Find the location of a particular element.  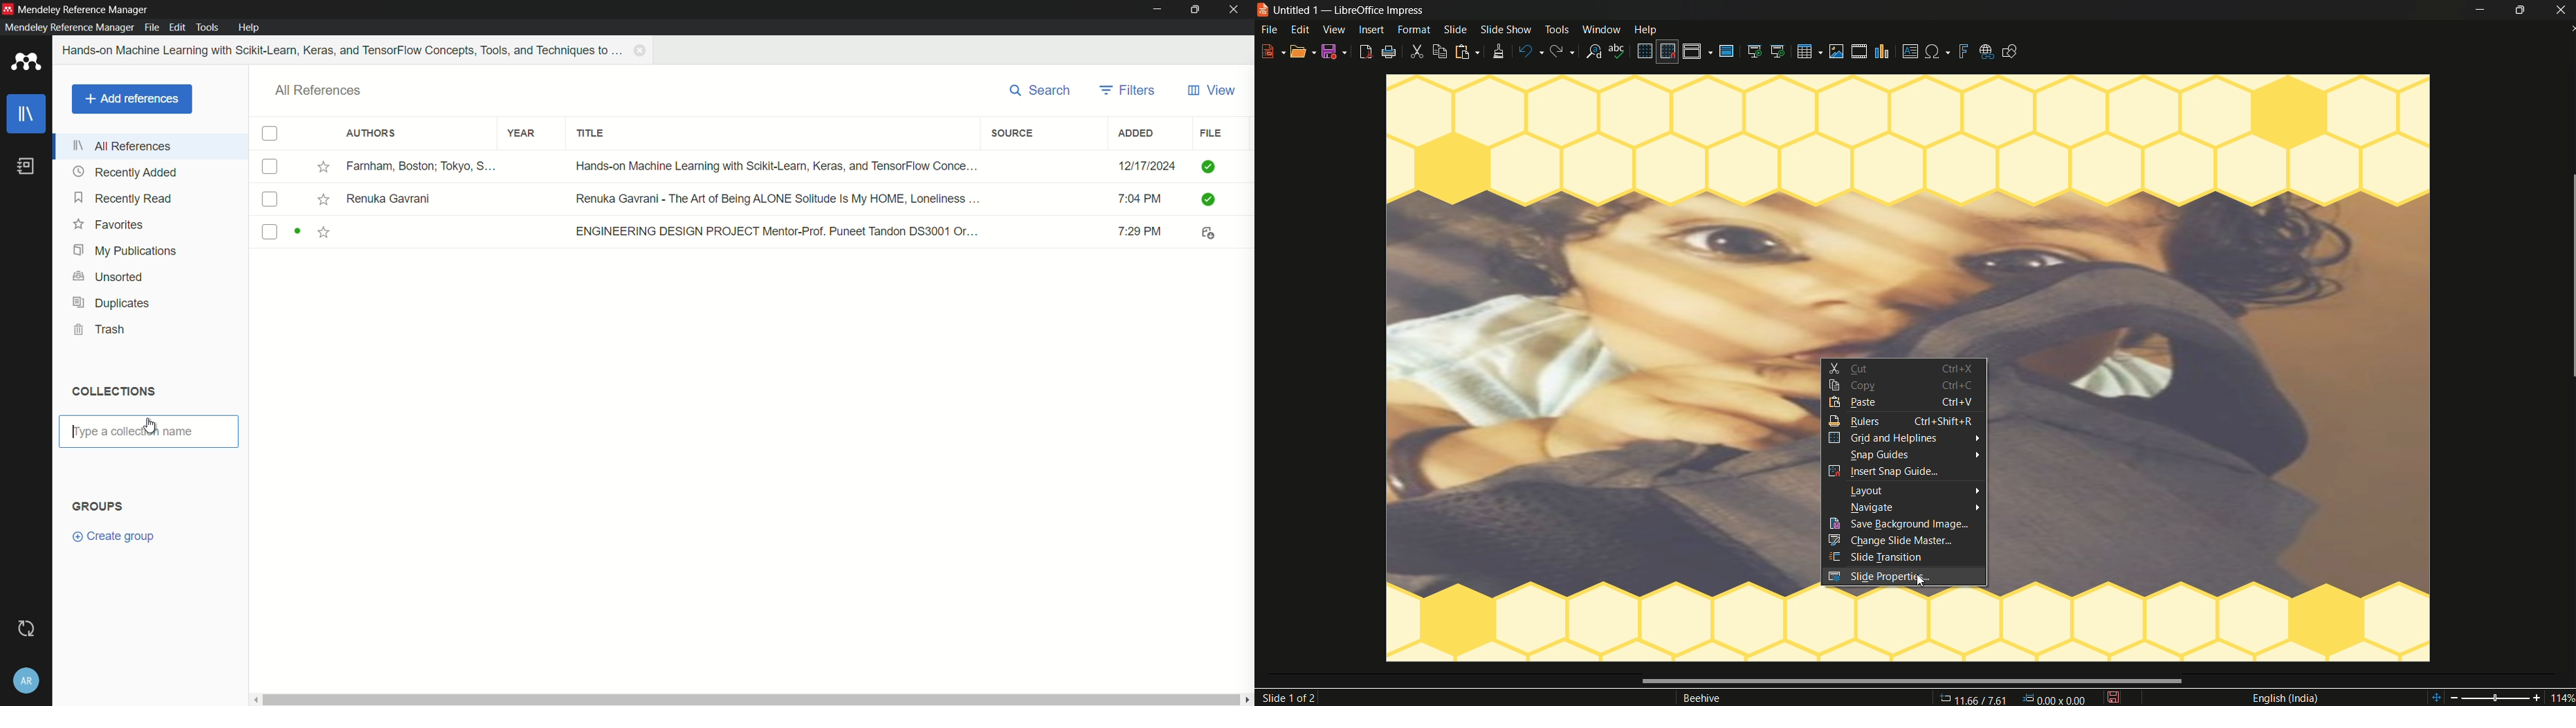

insert chart is located at coordinates (1884, 51).